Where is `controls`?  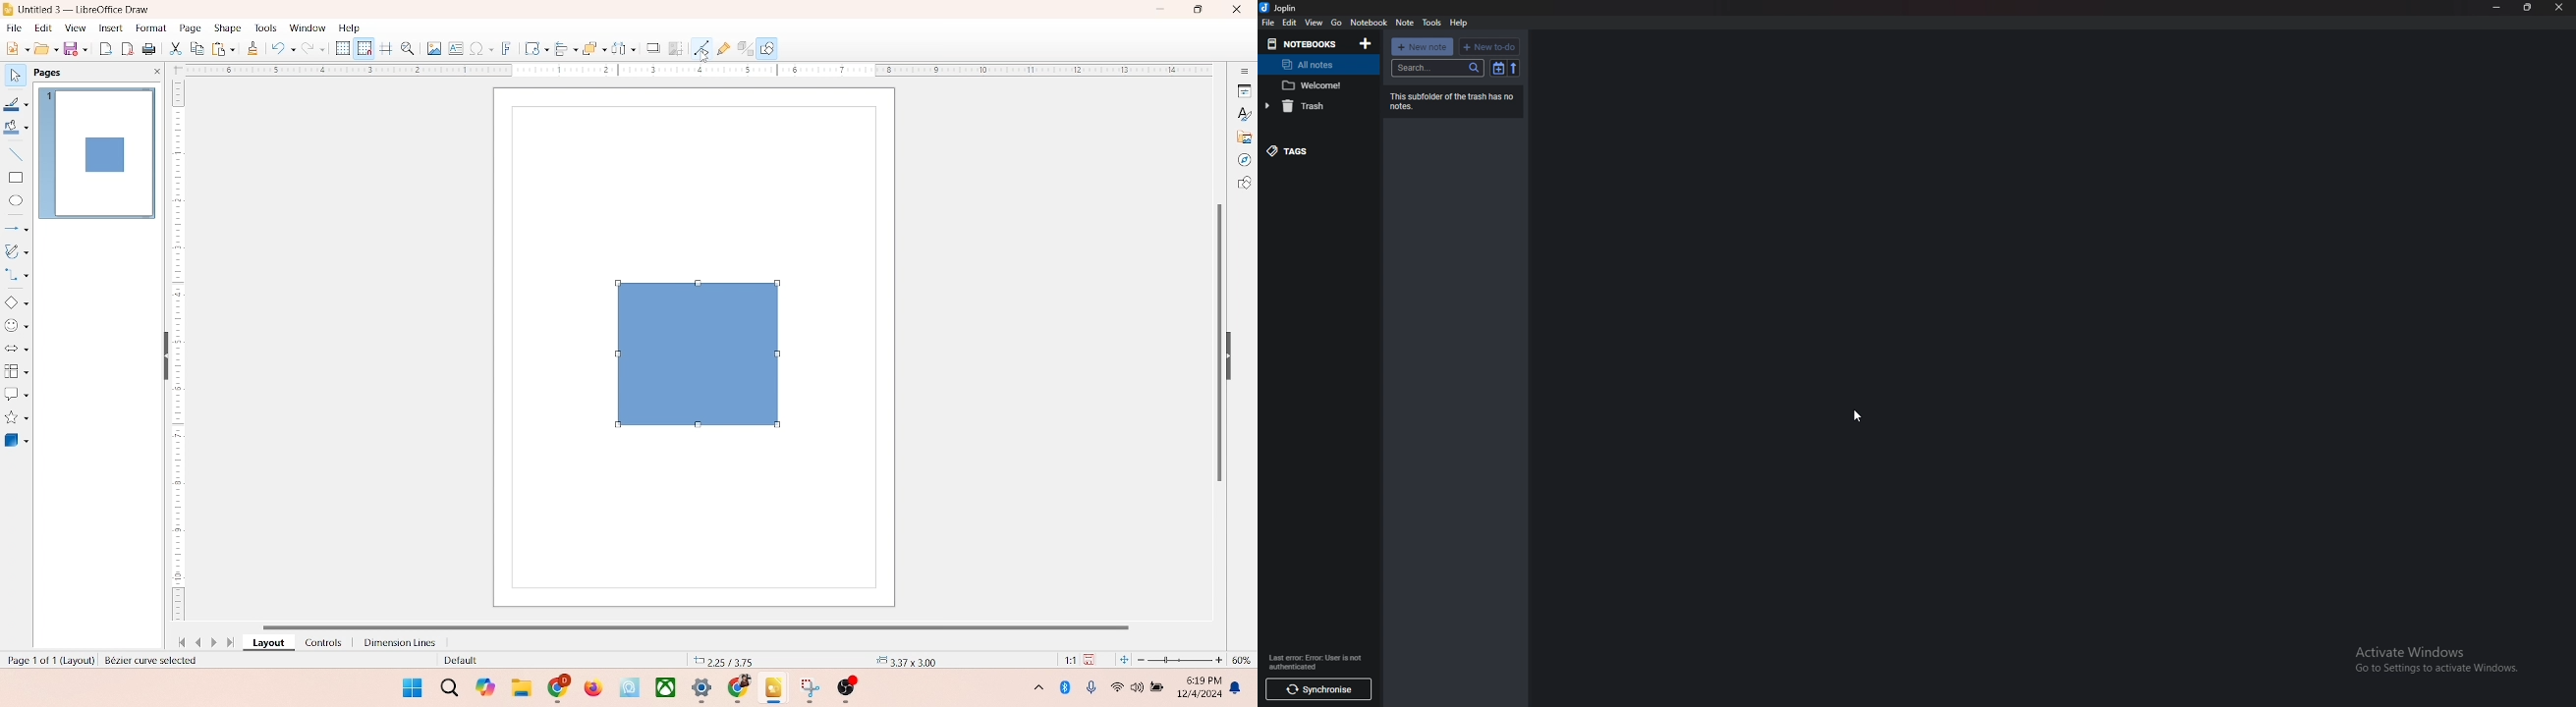
controls is located at coordinates (318, 642).